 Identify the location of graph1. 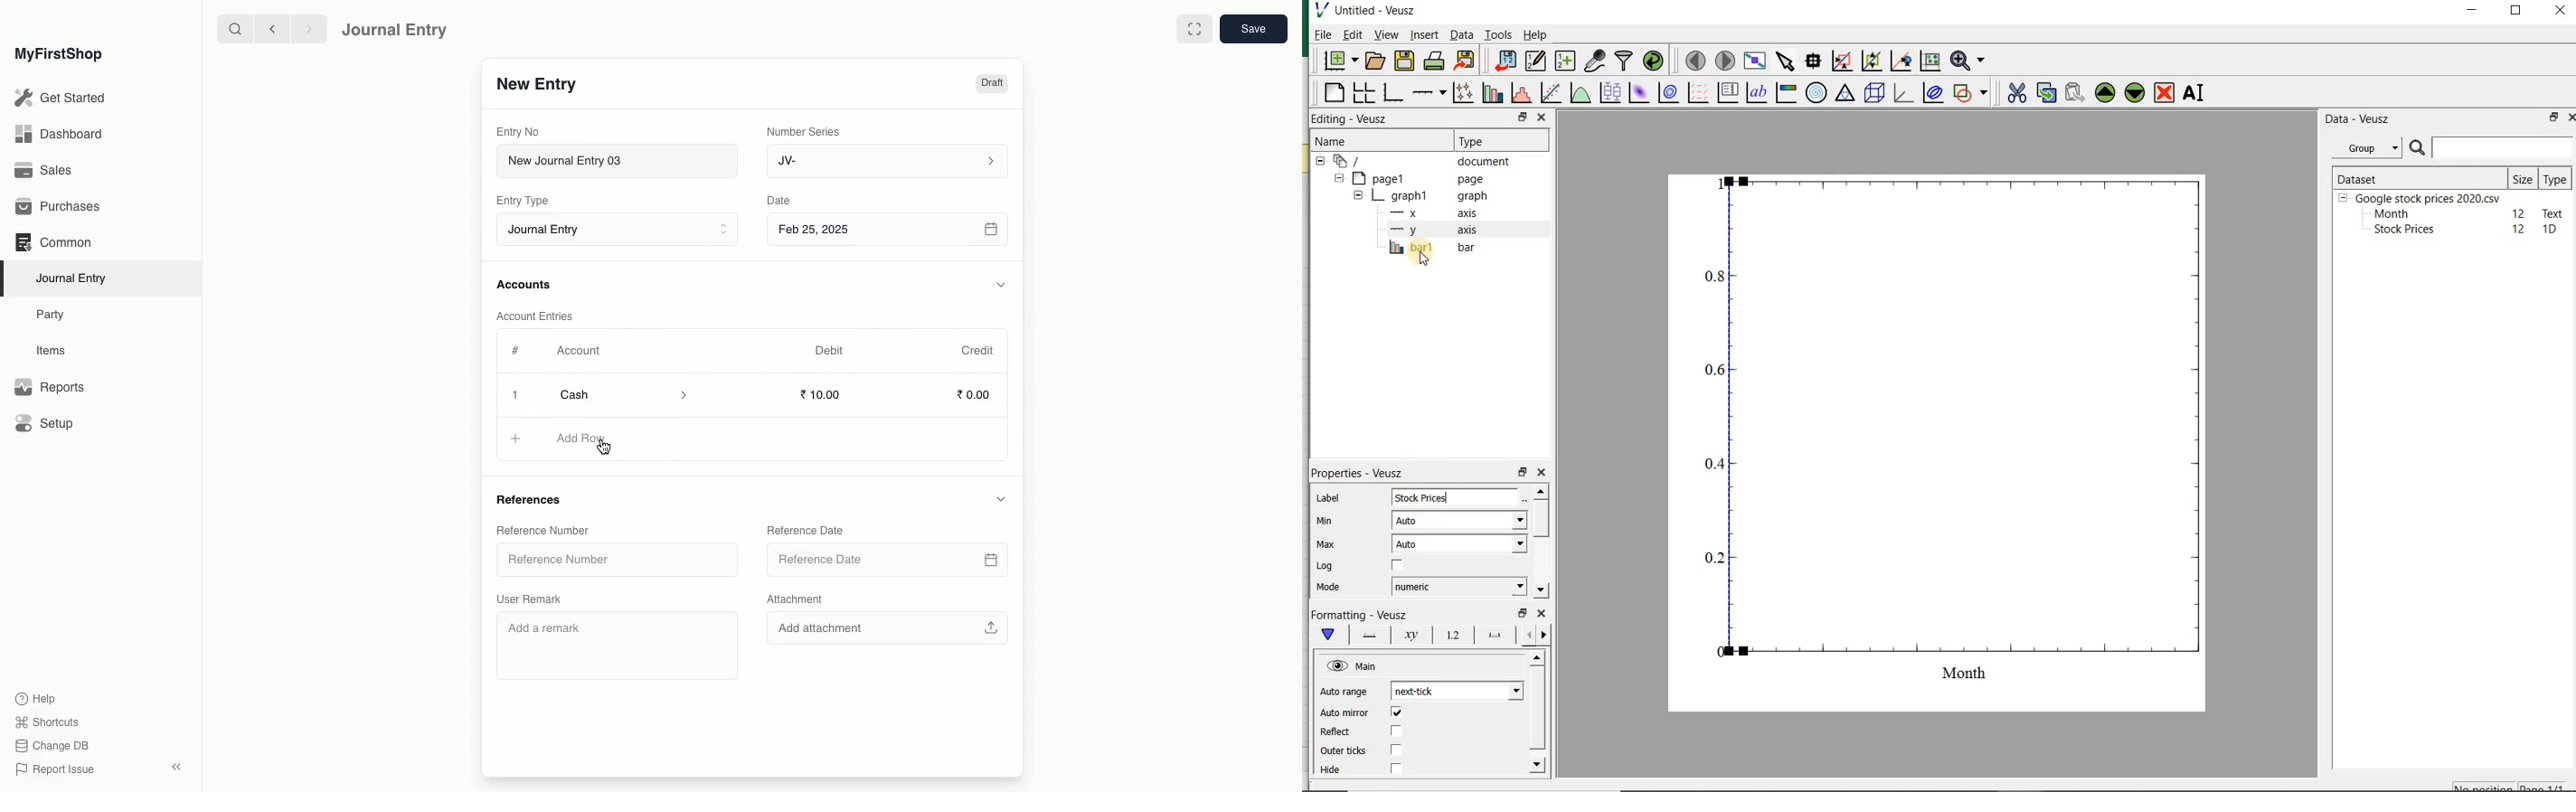
(1418, 197).